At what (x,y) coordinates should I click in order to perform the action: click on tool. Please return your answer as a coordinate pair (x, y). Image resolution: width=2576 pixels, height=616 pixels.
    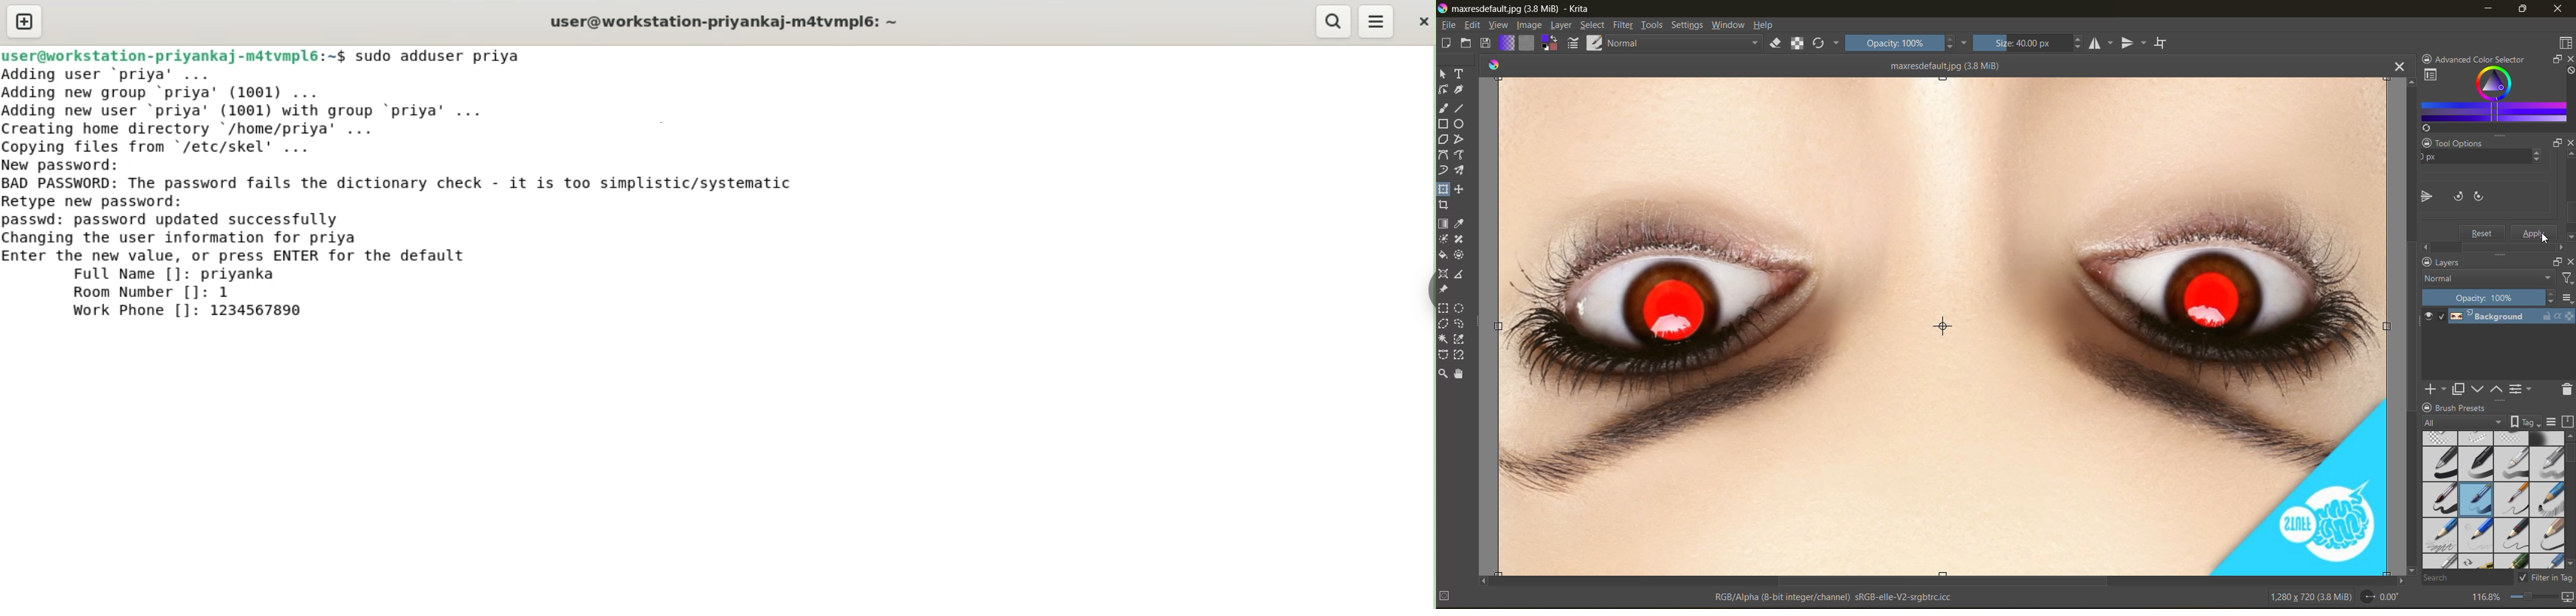
    Looking at the image, I should click on (1444, 124).